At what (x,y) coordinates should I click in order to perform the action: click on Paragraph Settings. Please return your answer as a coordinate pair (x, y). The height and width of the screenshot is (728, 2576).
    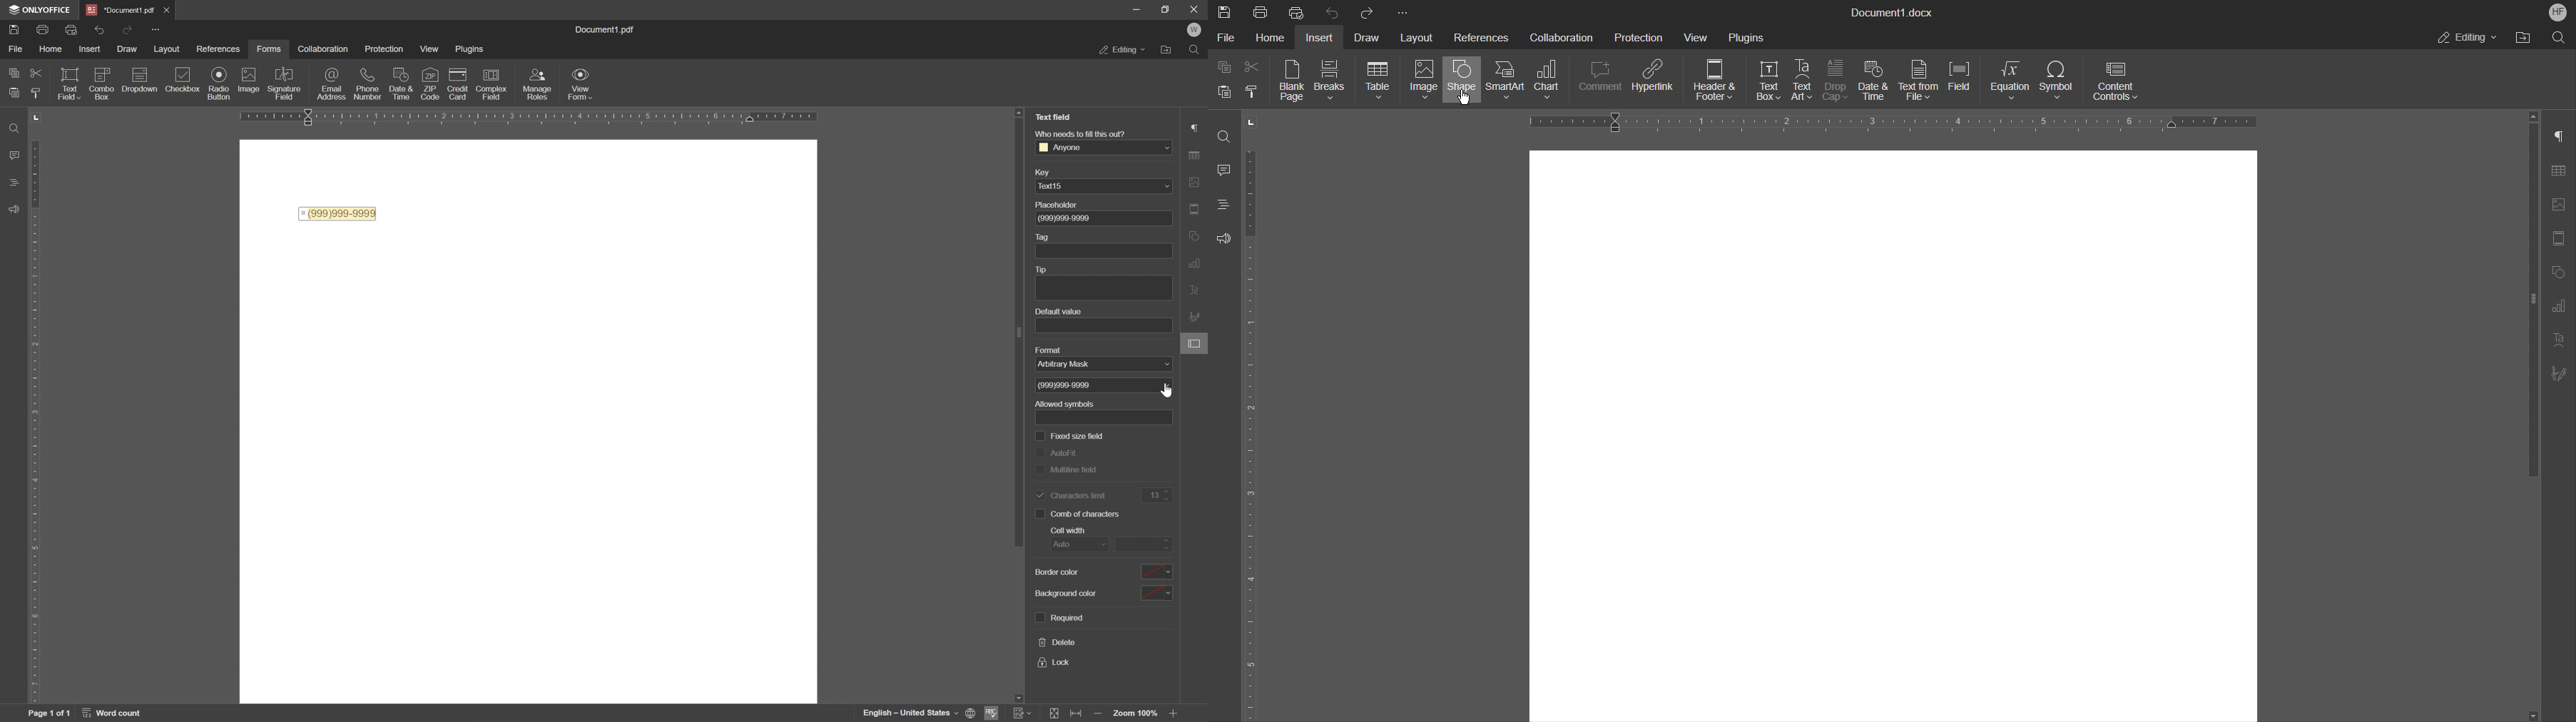
    Looking at the image, I should click on (2563, 136).